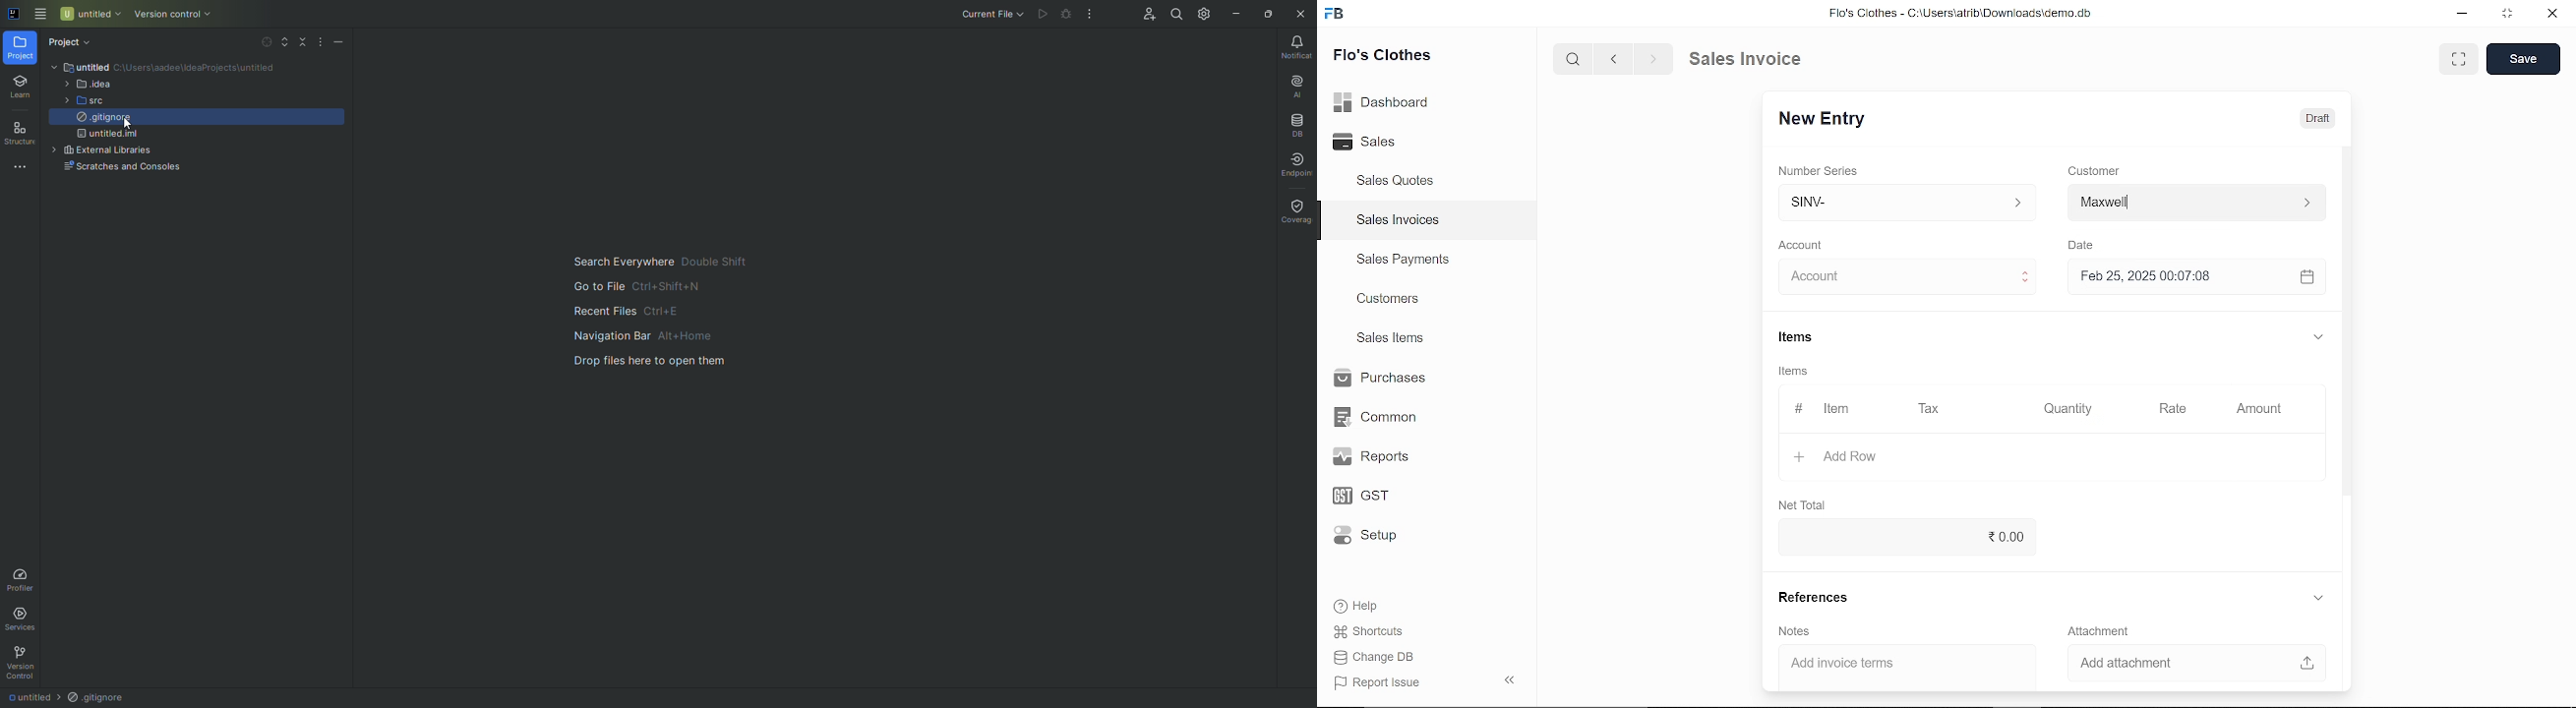  Describe the element at coordinates (1236, 13) in the screenshot. I see `Minimize` at that location.